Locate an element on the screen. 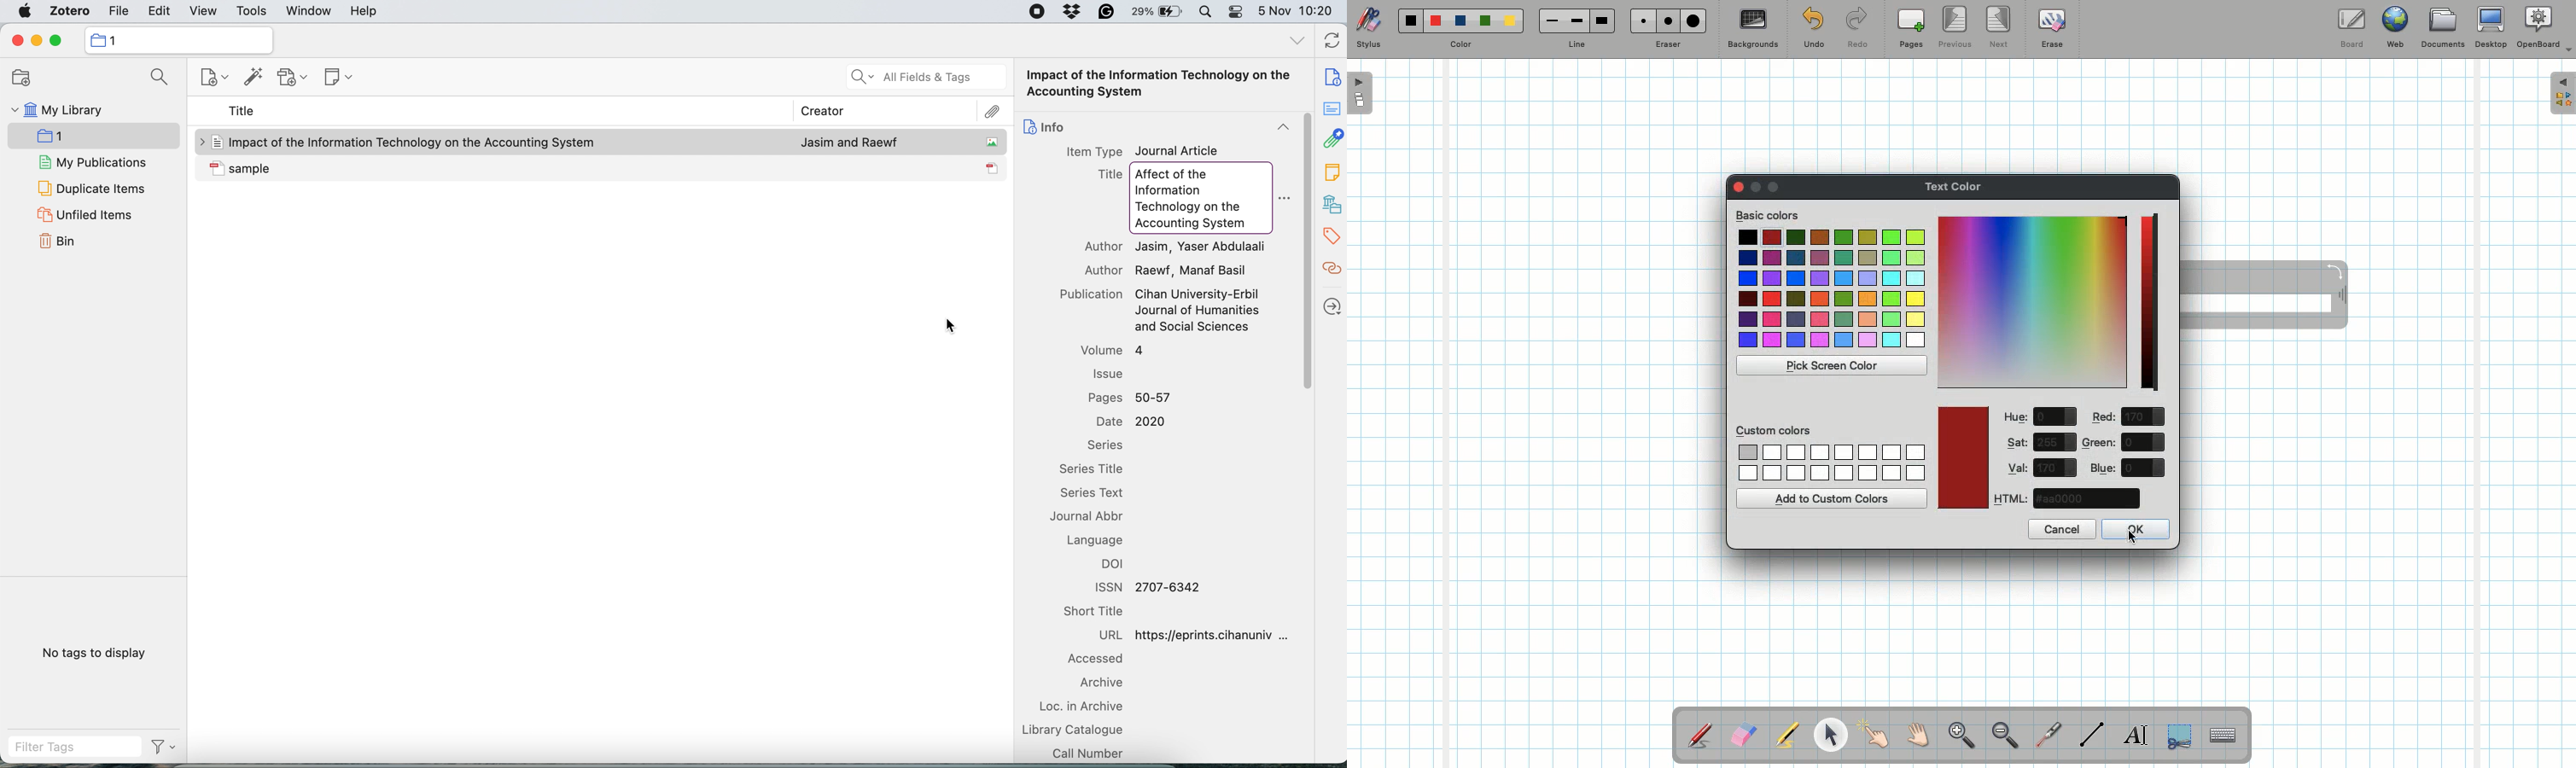  cursor is located at coordinates (951, 326).